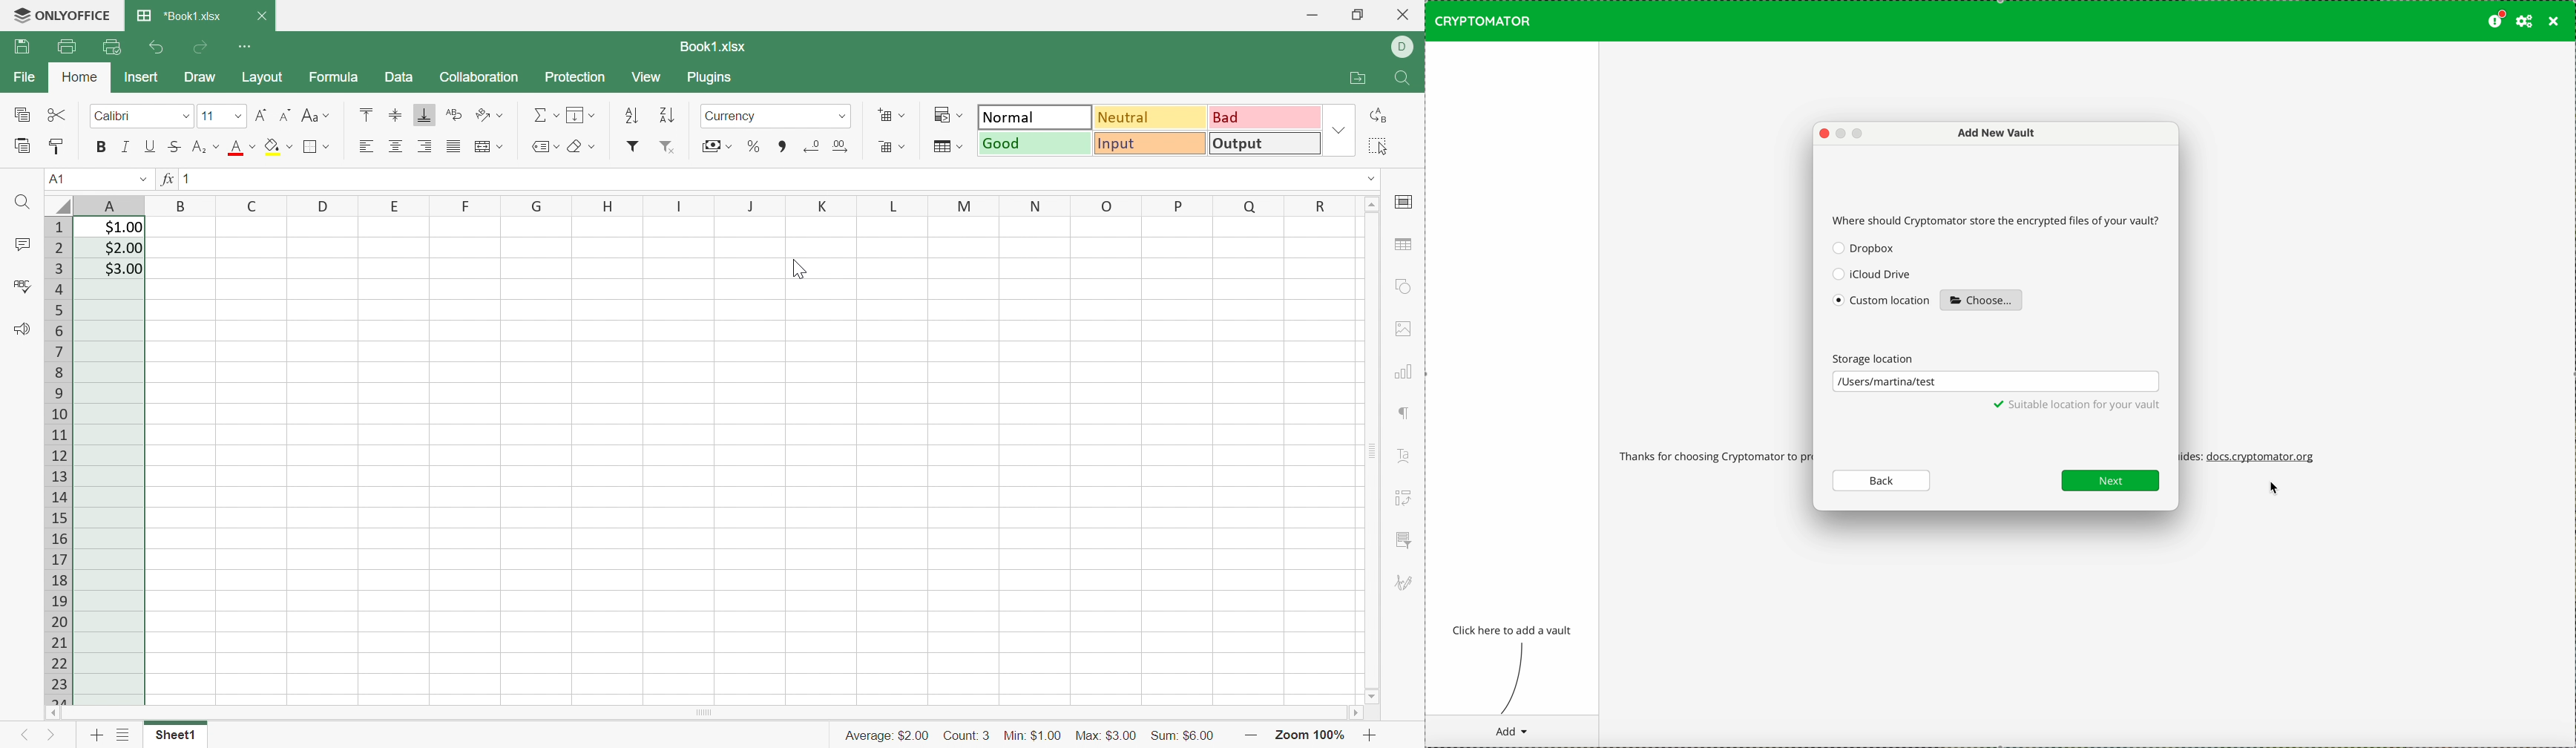 This screenshot has width=2576, height=756. I want to click on Increment size, so click(261, 116).